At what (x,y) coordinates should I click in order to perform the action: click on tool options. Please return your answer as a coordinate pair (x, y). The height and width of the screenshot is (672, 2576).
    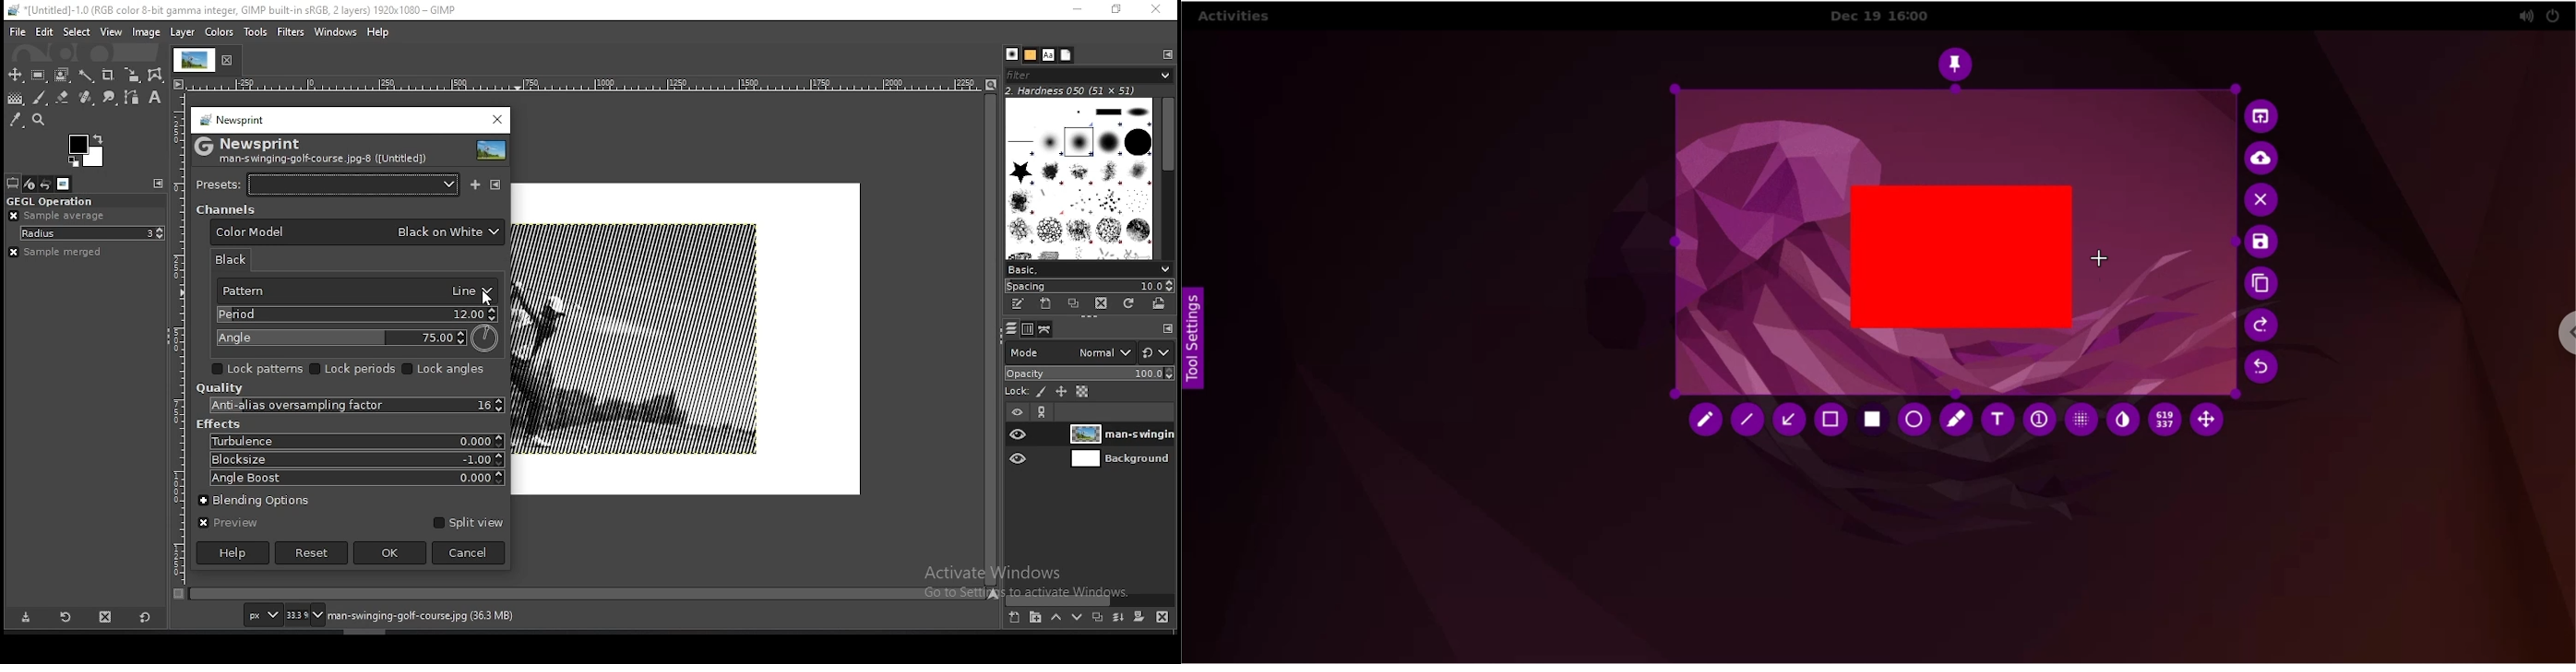
    Looking at the image, I should click on (13, 183).